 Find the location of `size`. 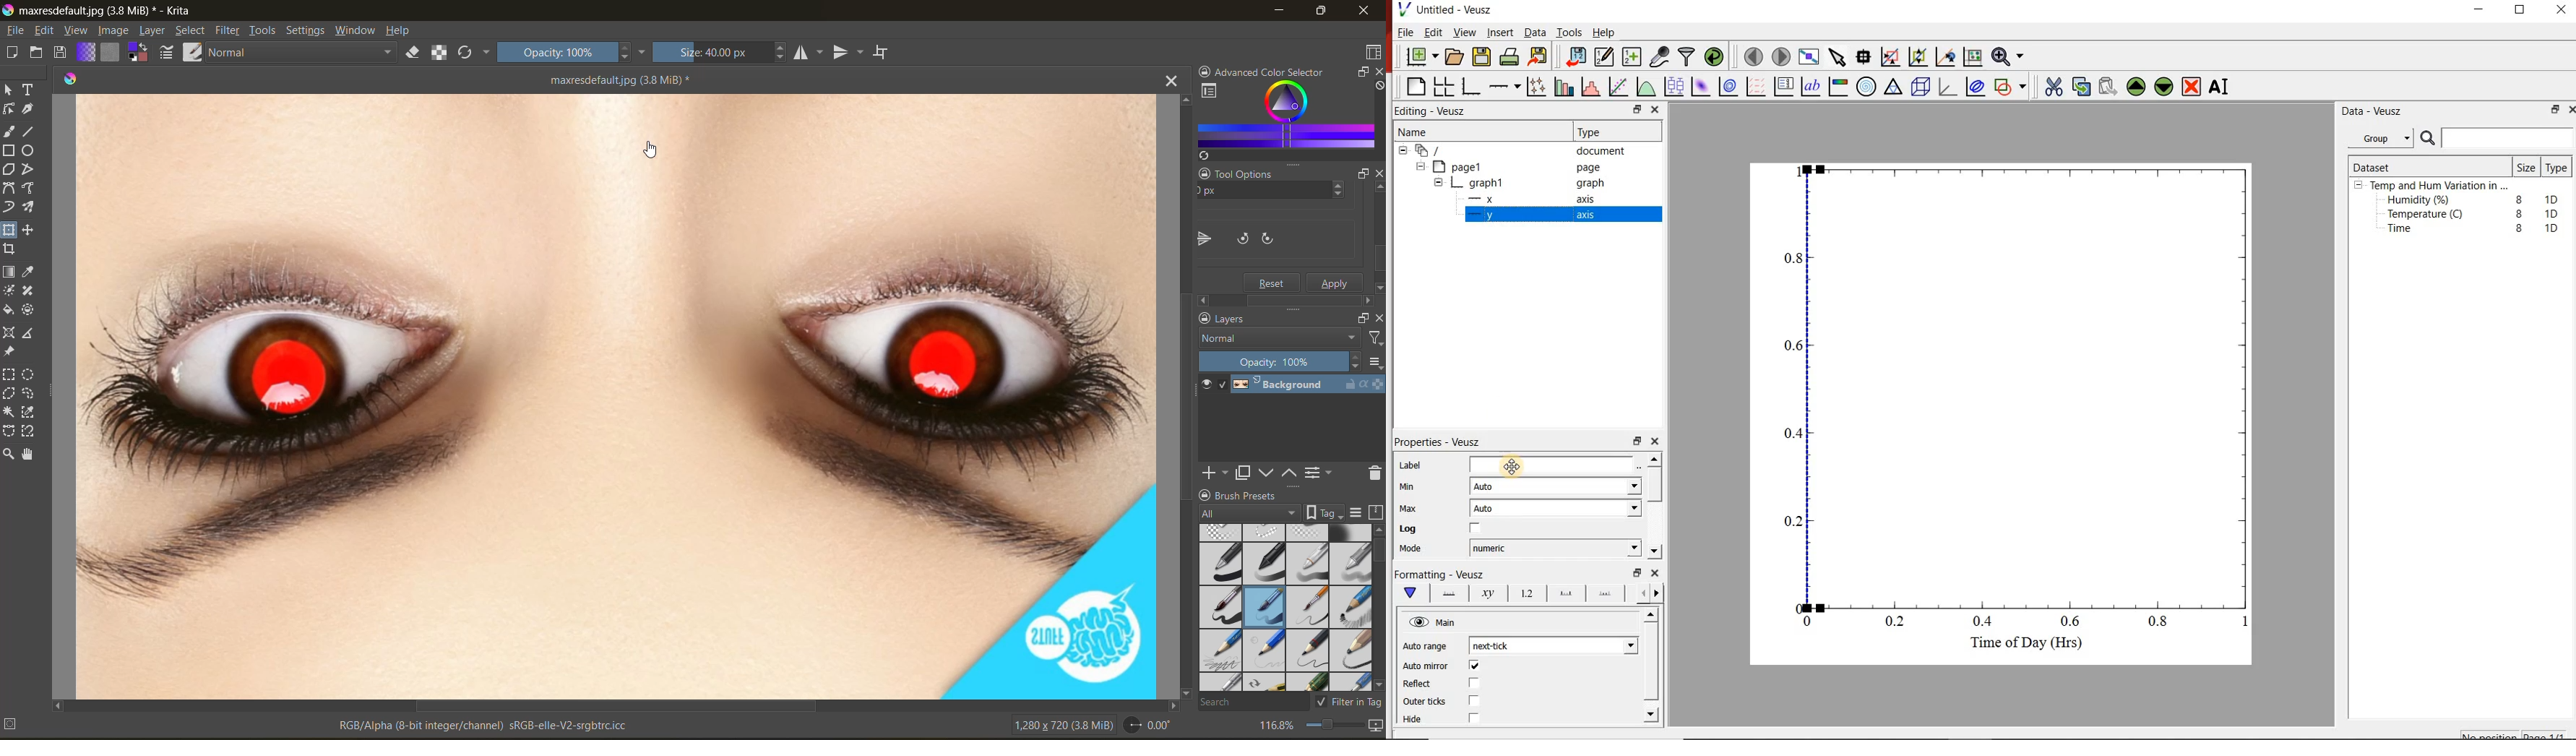

size is located at coordinates (720, 53).